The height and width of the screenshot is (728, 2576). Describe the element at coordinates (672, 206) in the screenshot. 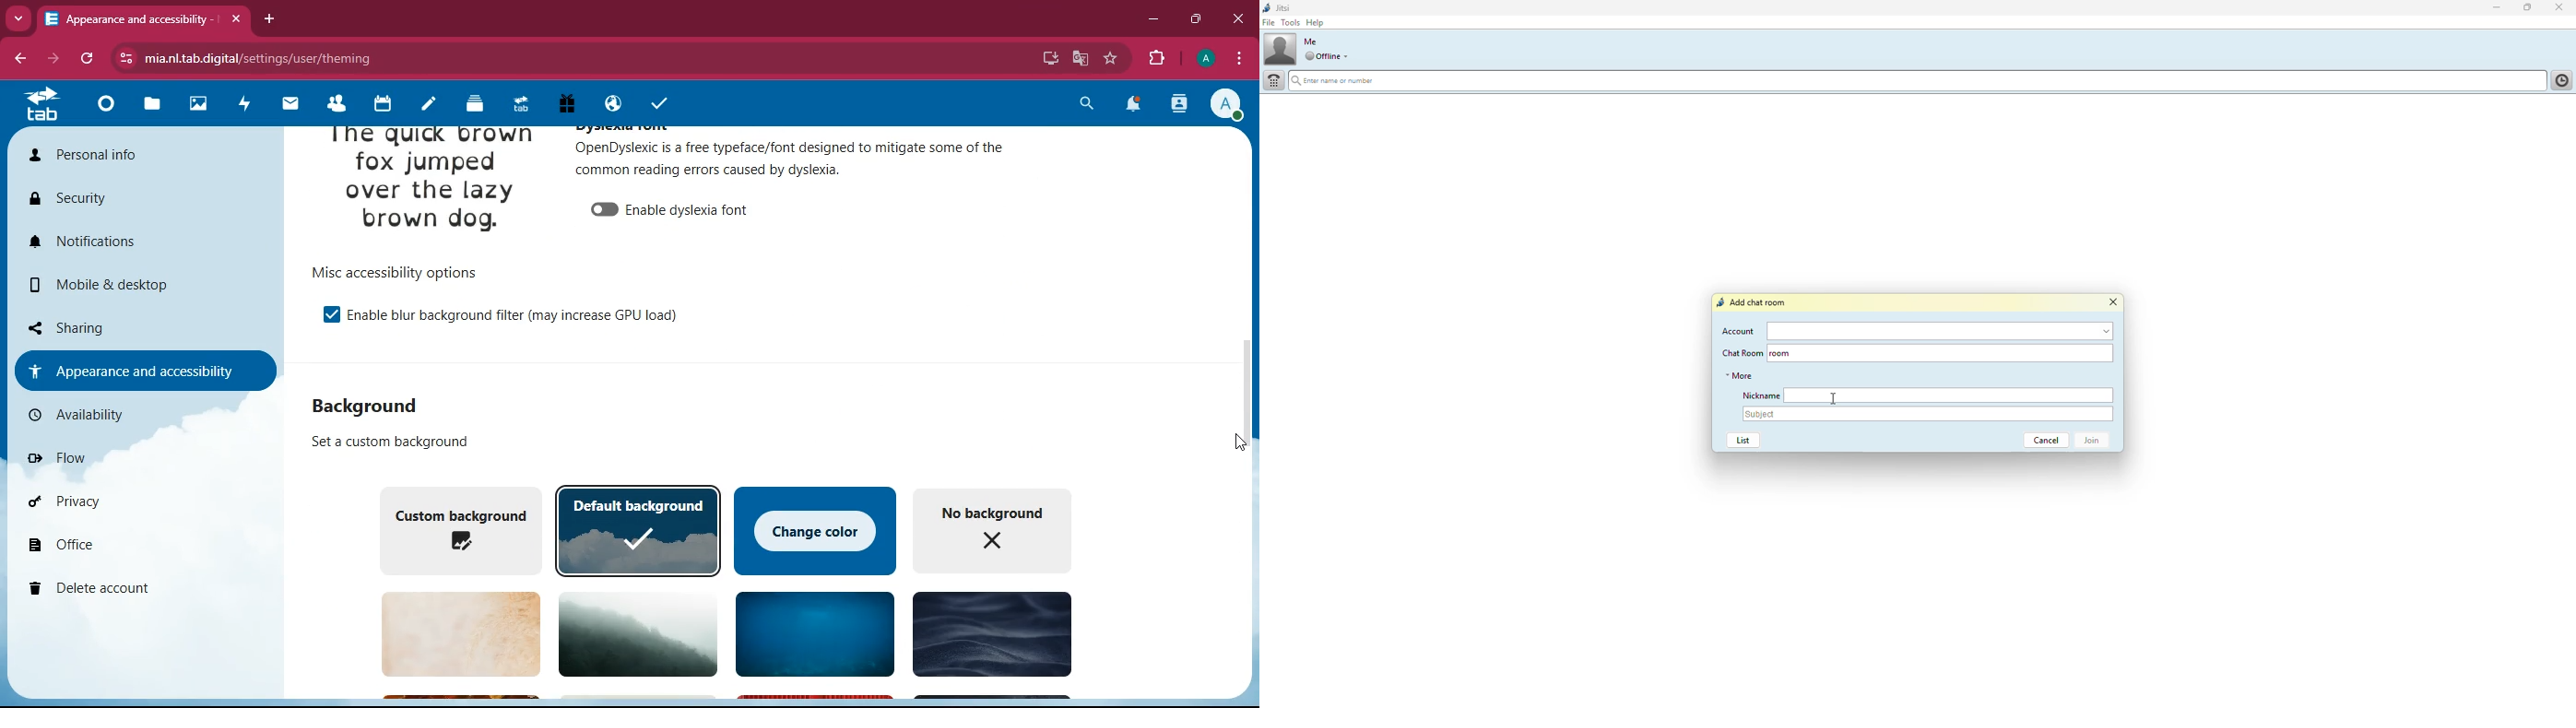

I see `enable` at that location.